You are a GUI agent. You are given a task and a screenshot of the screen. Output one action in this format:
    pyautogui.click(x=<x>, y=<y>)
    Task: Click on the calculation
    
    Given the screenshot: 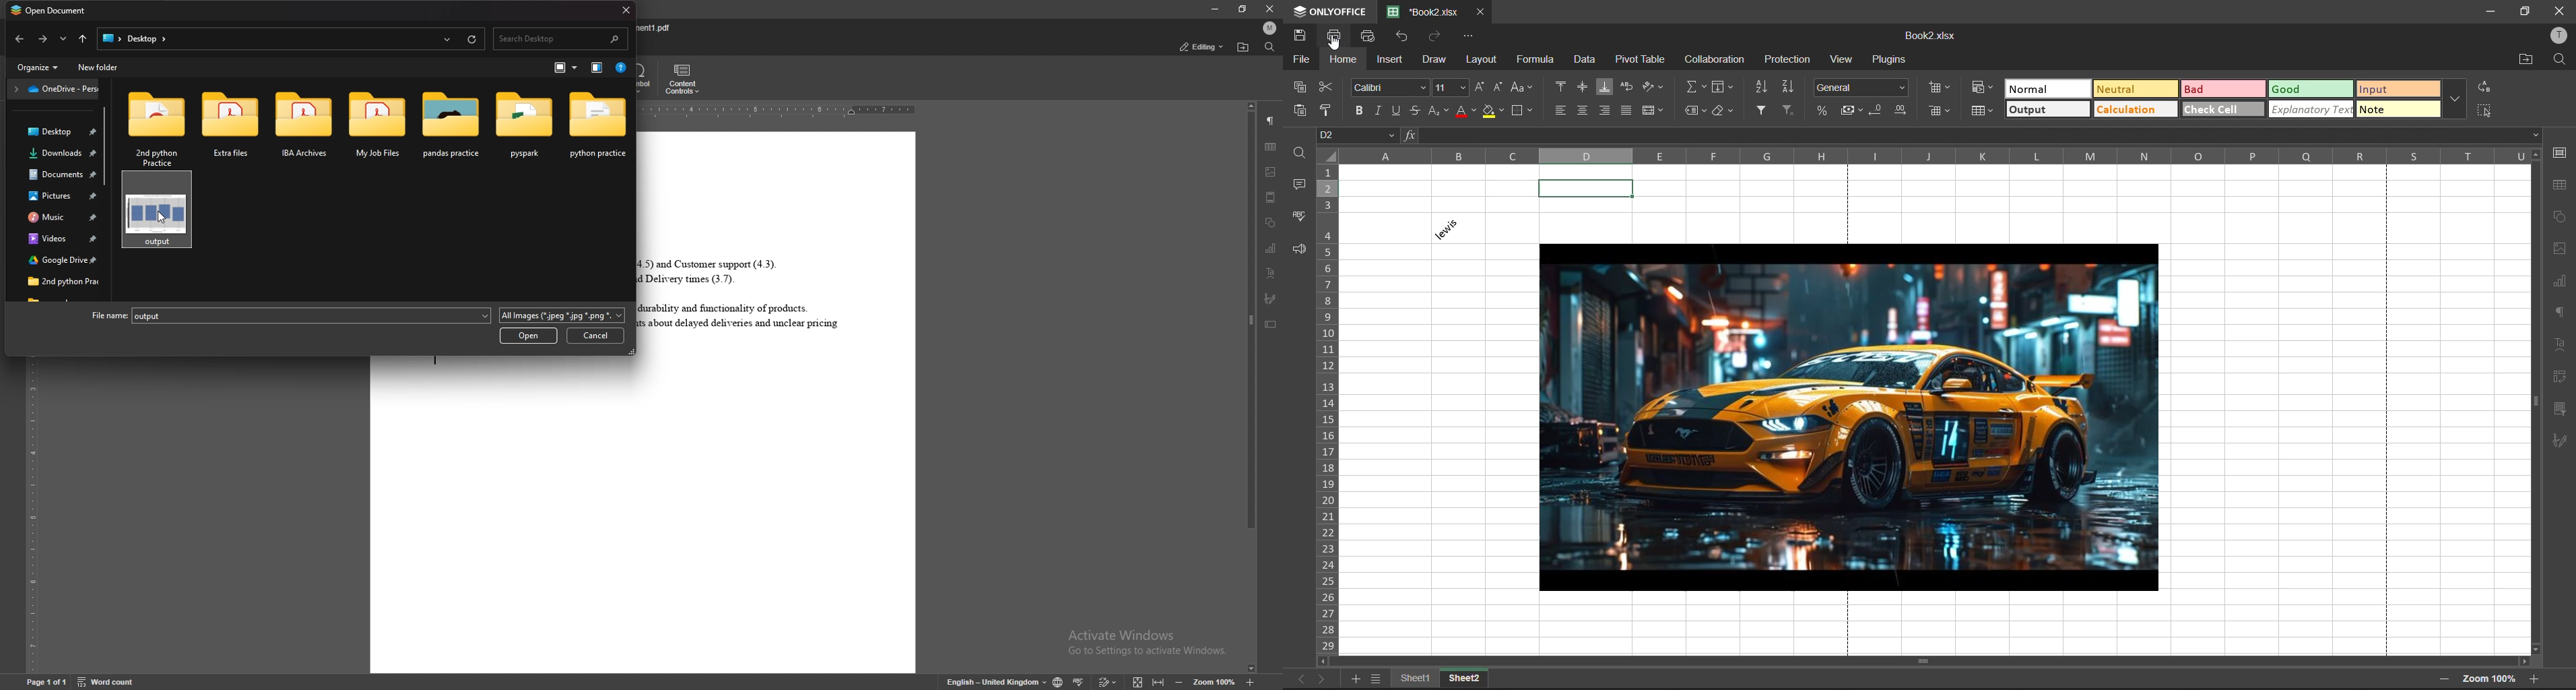 What is the action you would take?
    pyautogui.click(x=2135, y=109)
    